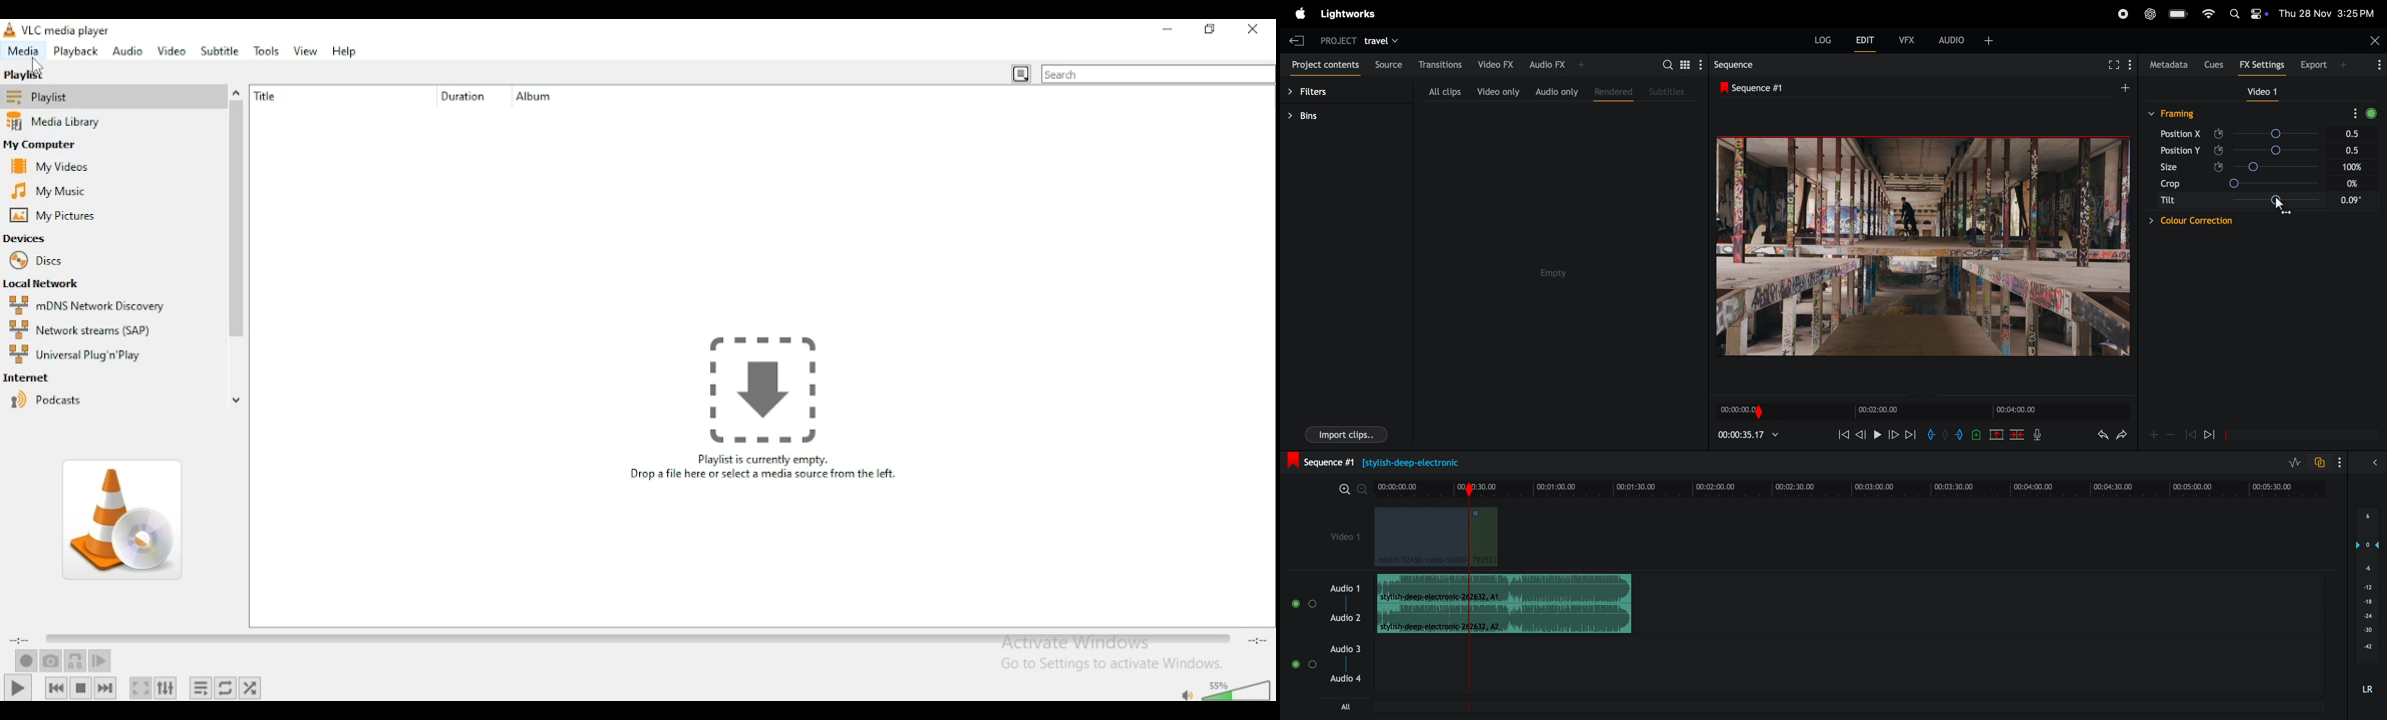 The width and height of the screenshot is (2408, 728). I want to click on Cursor, so click(39, 66).